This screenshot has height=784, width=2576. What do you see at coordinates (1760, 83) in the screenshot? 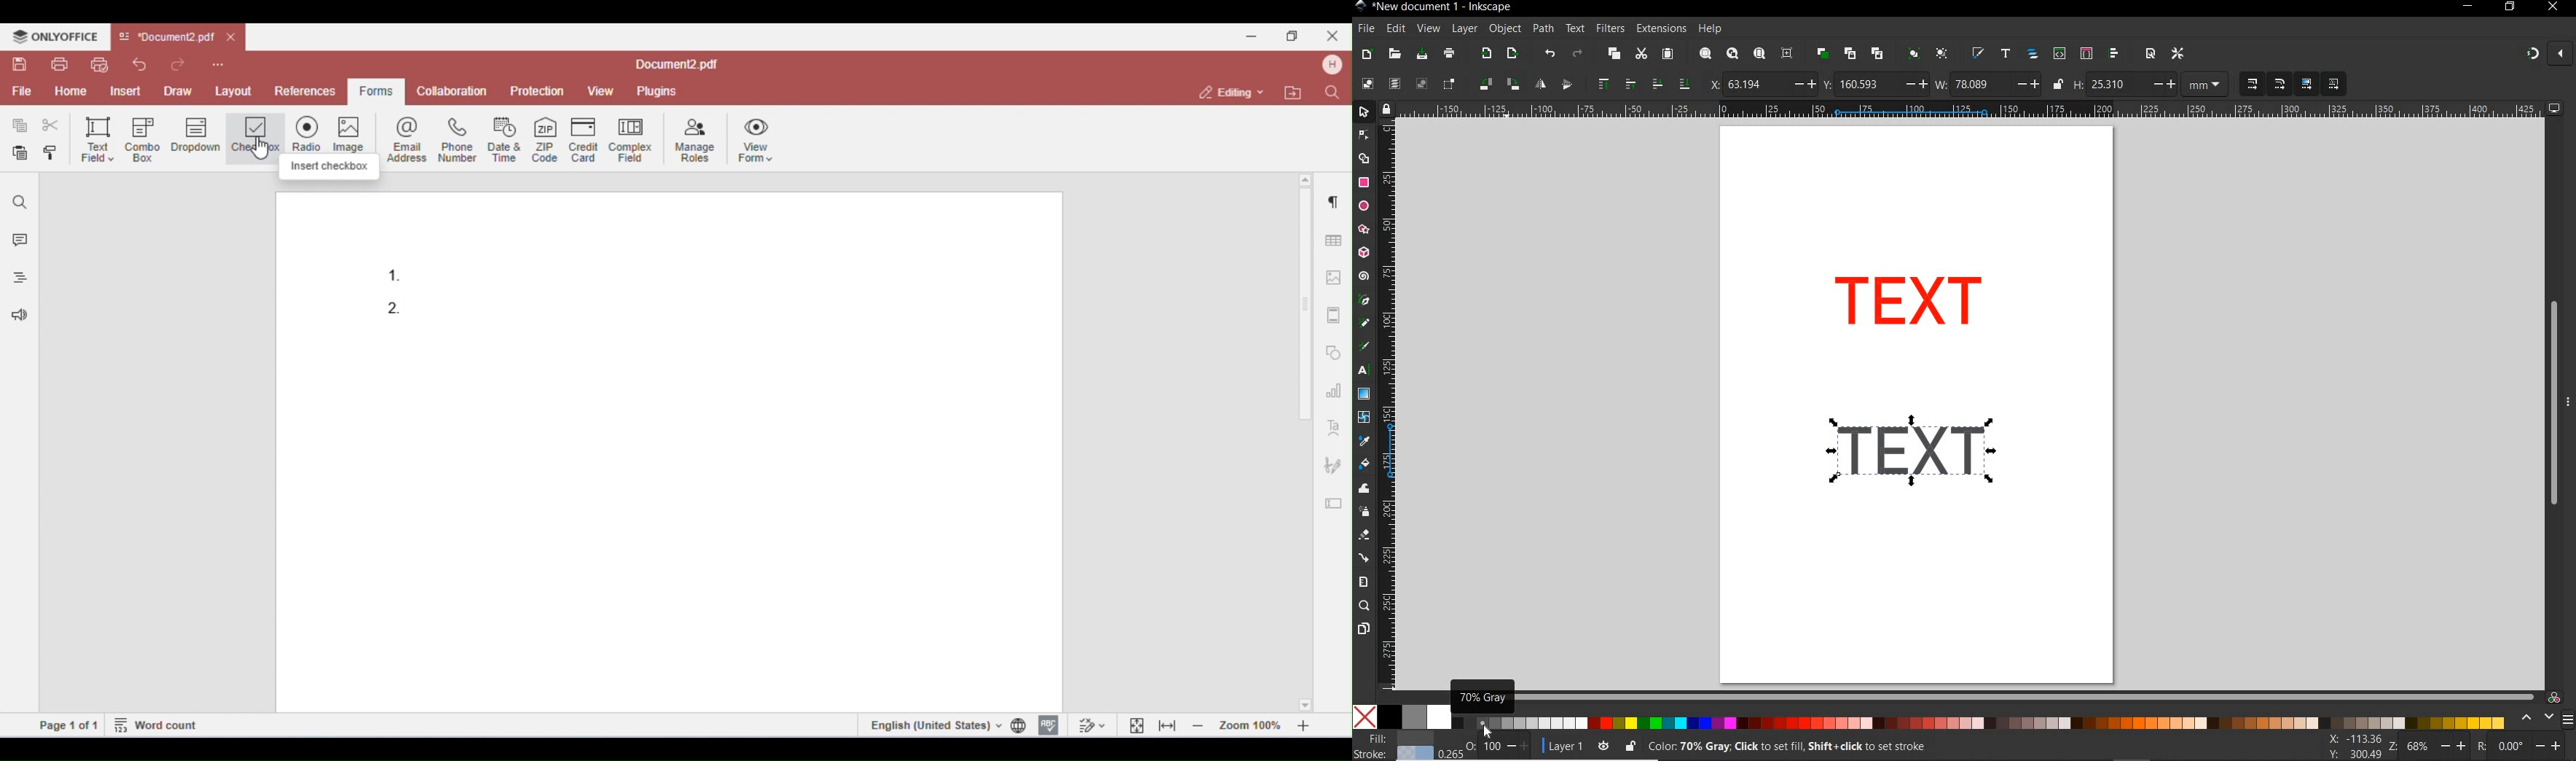
I see `horizontal coordinate of selection` at bounding box center [1760, 83].